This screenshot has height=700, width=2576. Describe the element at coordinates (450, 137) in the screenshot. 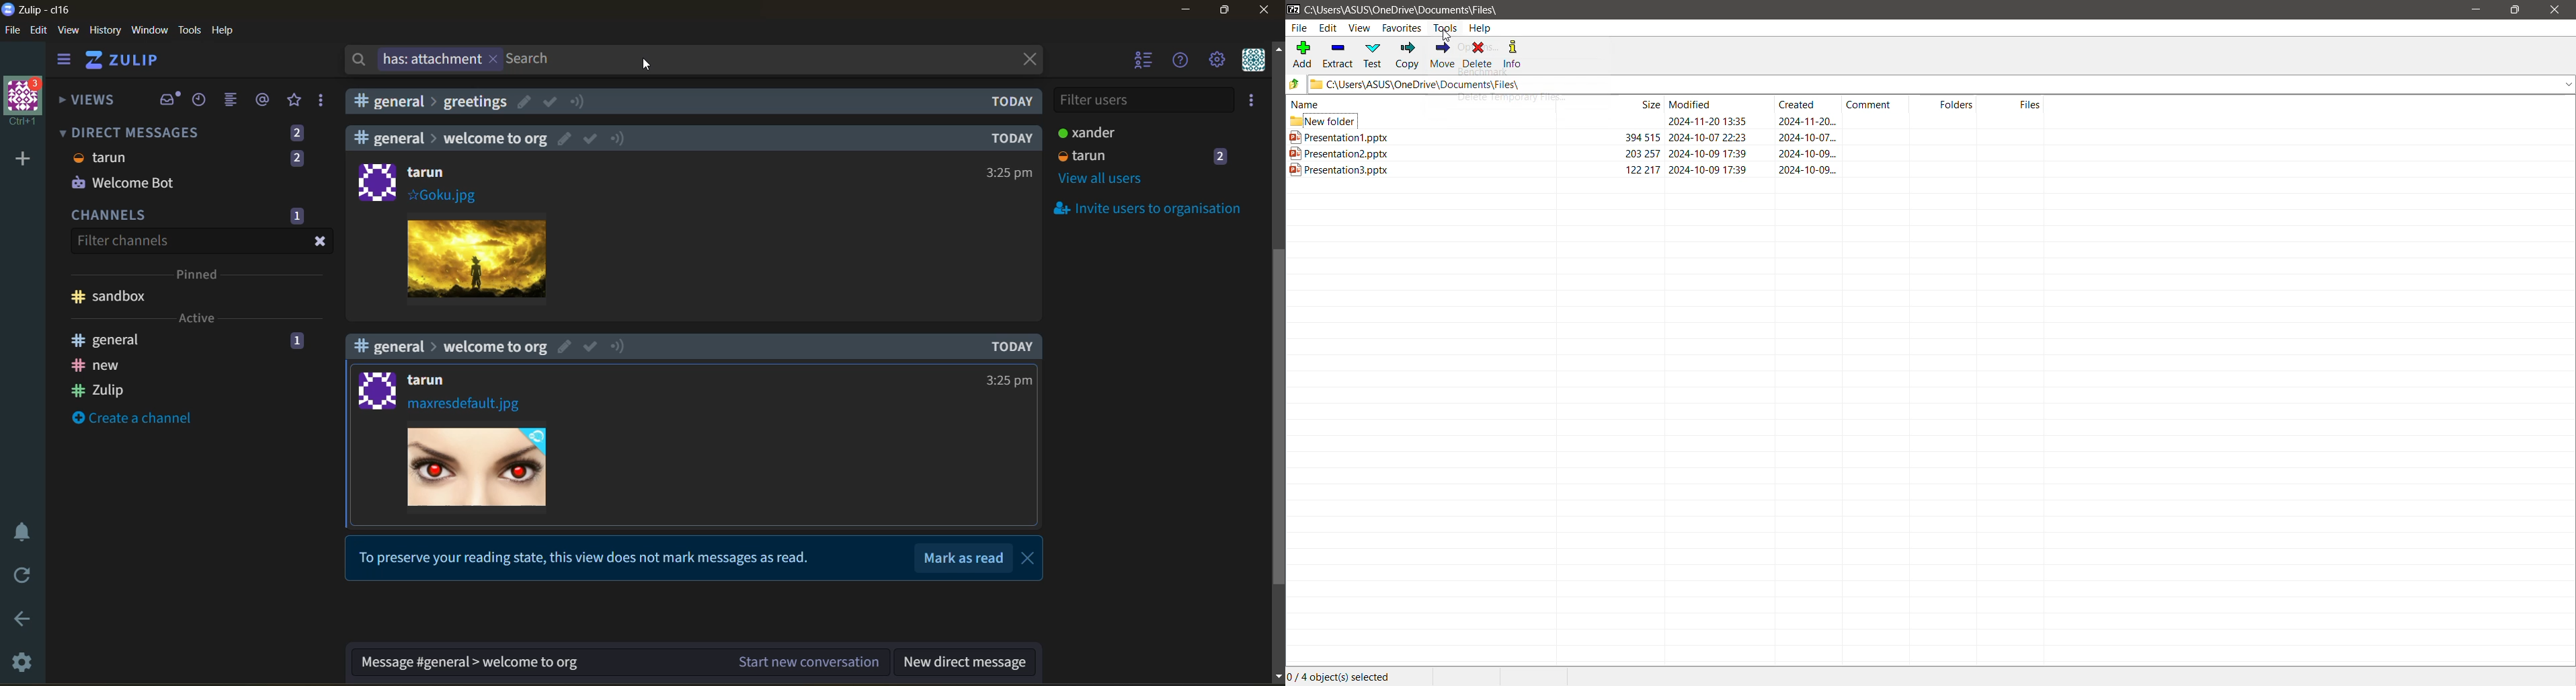

I see `# general > welcome to org` at that location.